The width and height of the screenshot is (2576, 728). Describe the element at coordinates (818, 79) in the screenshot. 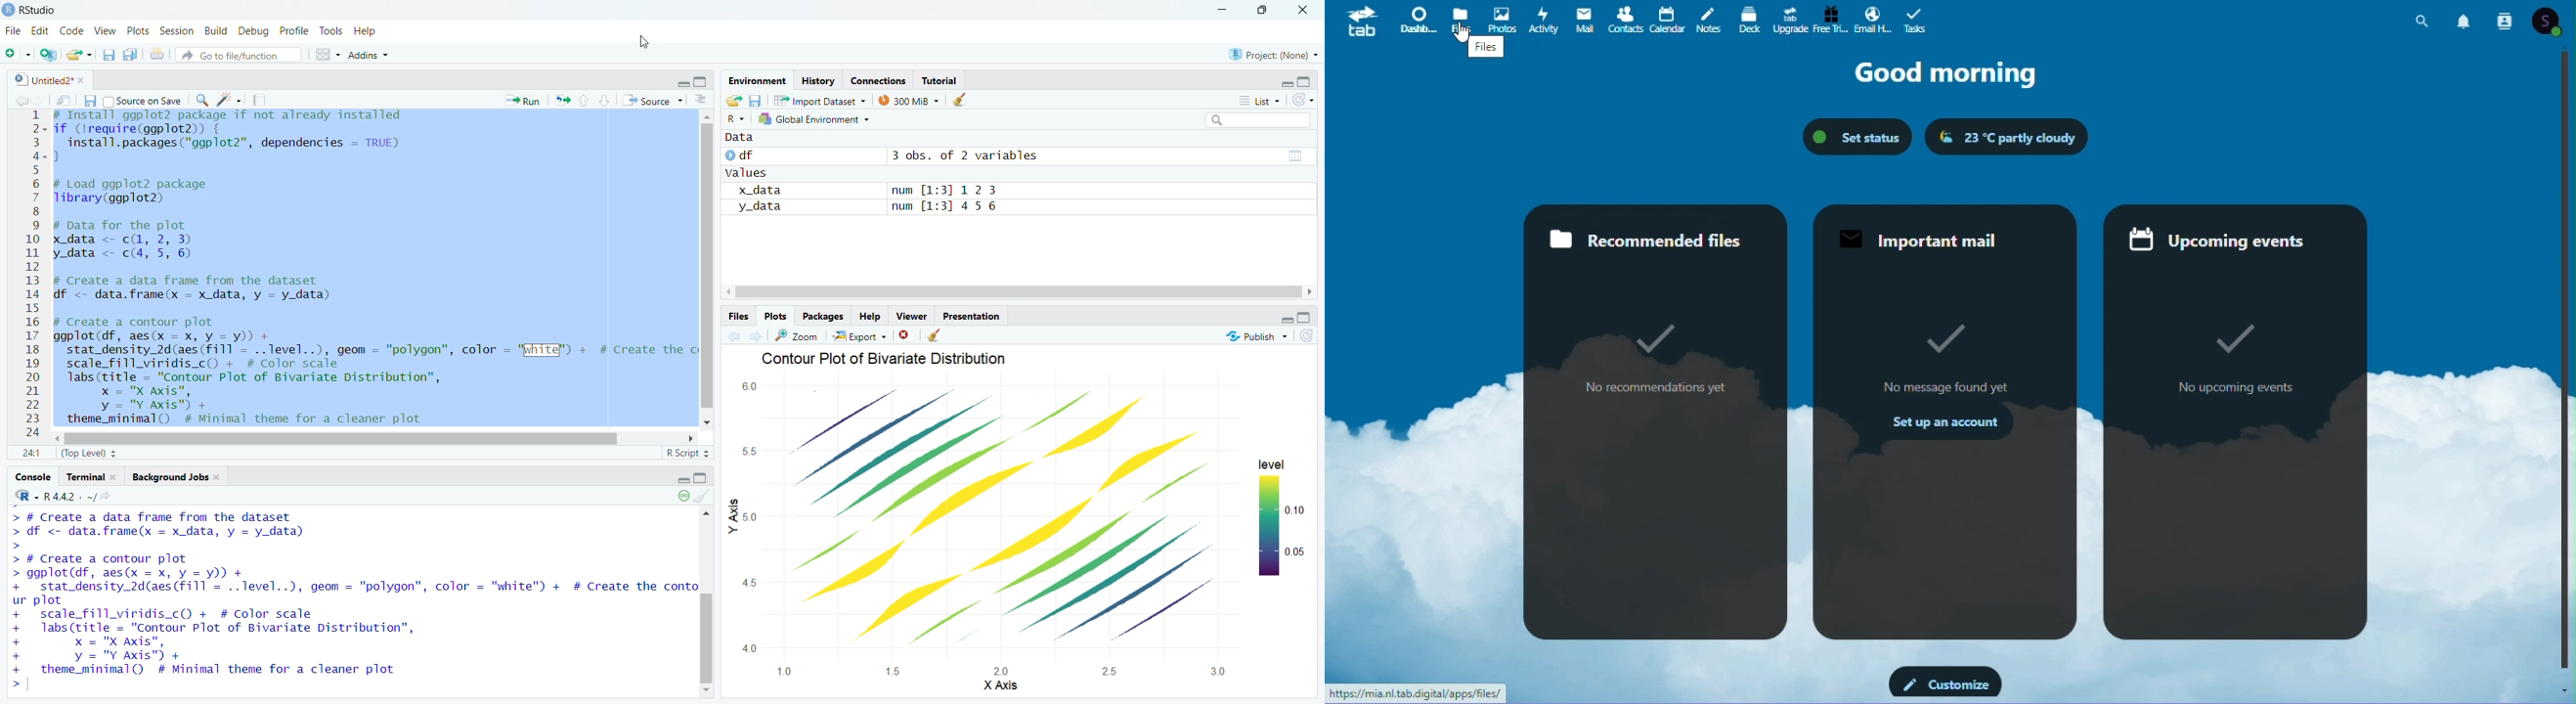

I see `History` at that location.